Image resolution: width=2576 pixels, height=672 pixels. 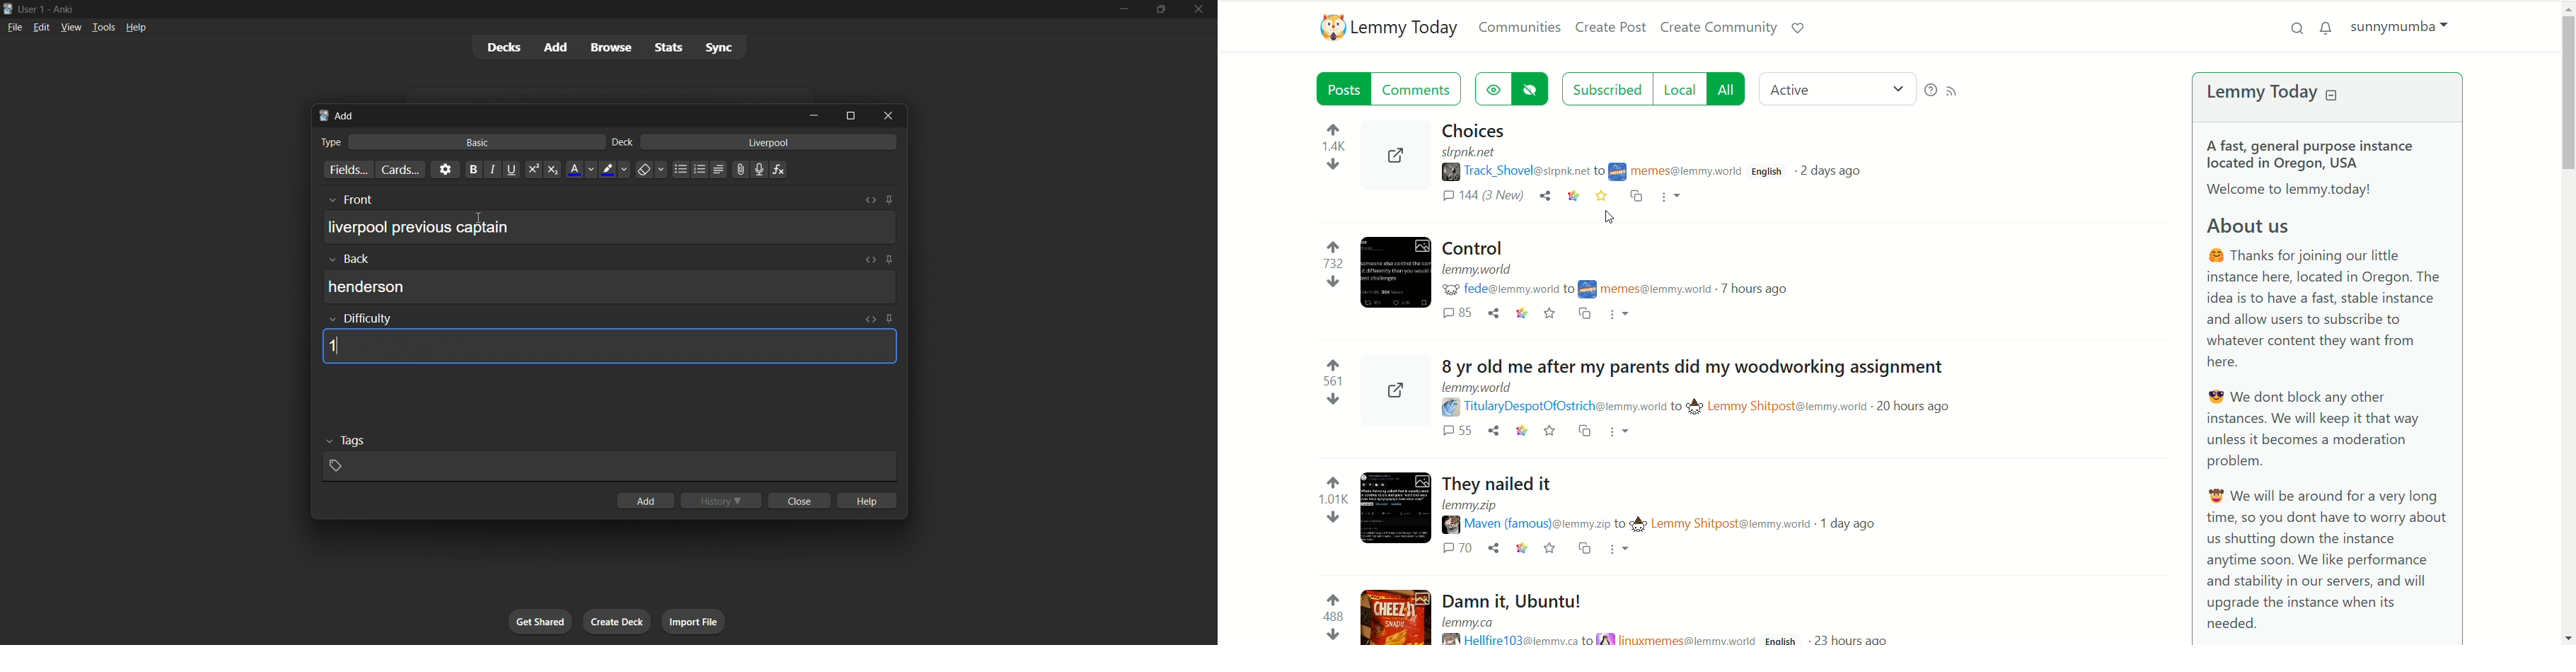 I want to click on multilevel list, so click(x=720, y=171).